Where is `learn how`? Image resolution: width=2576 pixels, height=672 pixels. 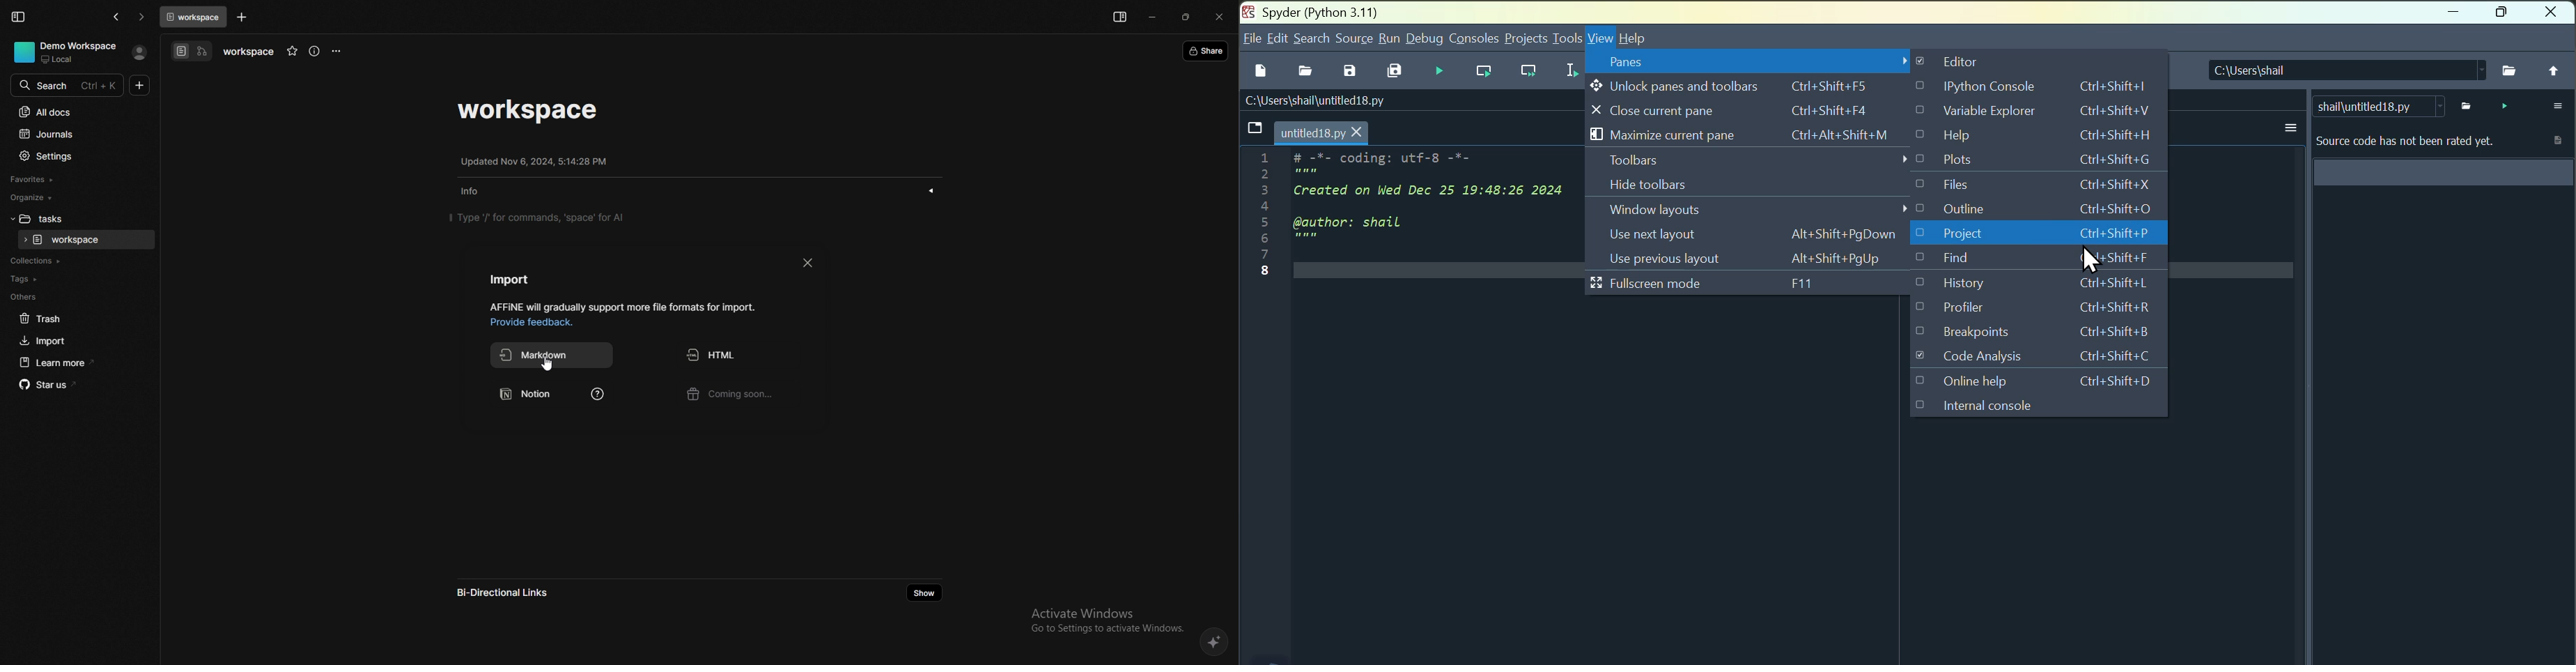 learn how is located at coordinates (596, 396).